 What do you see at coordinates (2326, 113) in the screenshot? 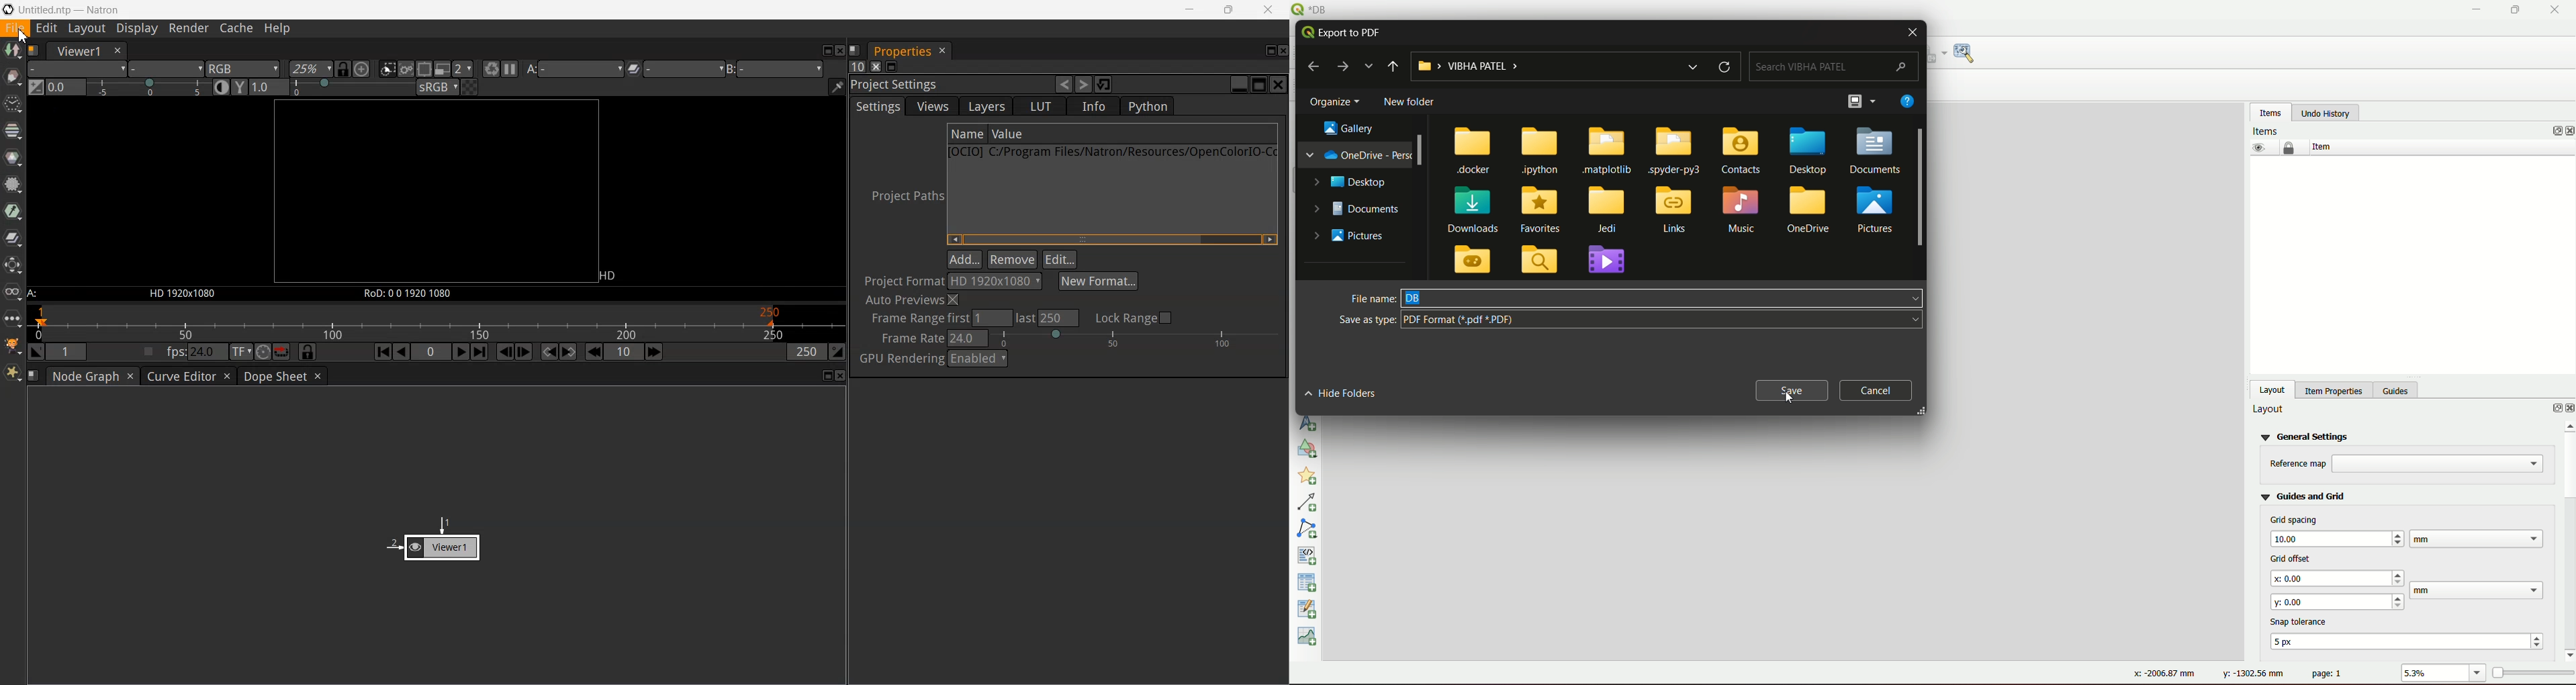
I see `undo history` at bounding box center [2326, 113].